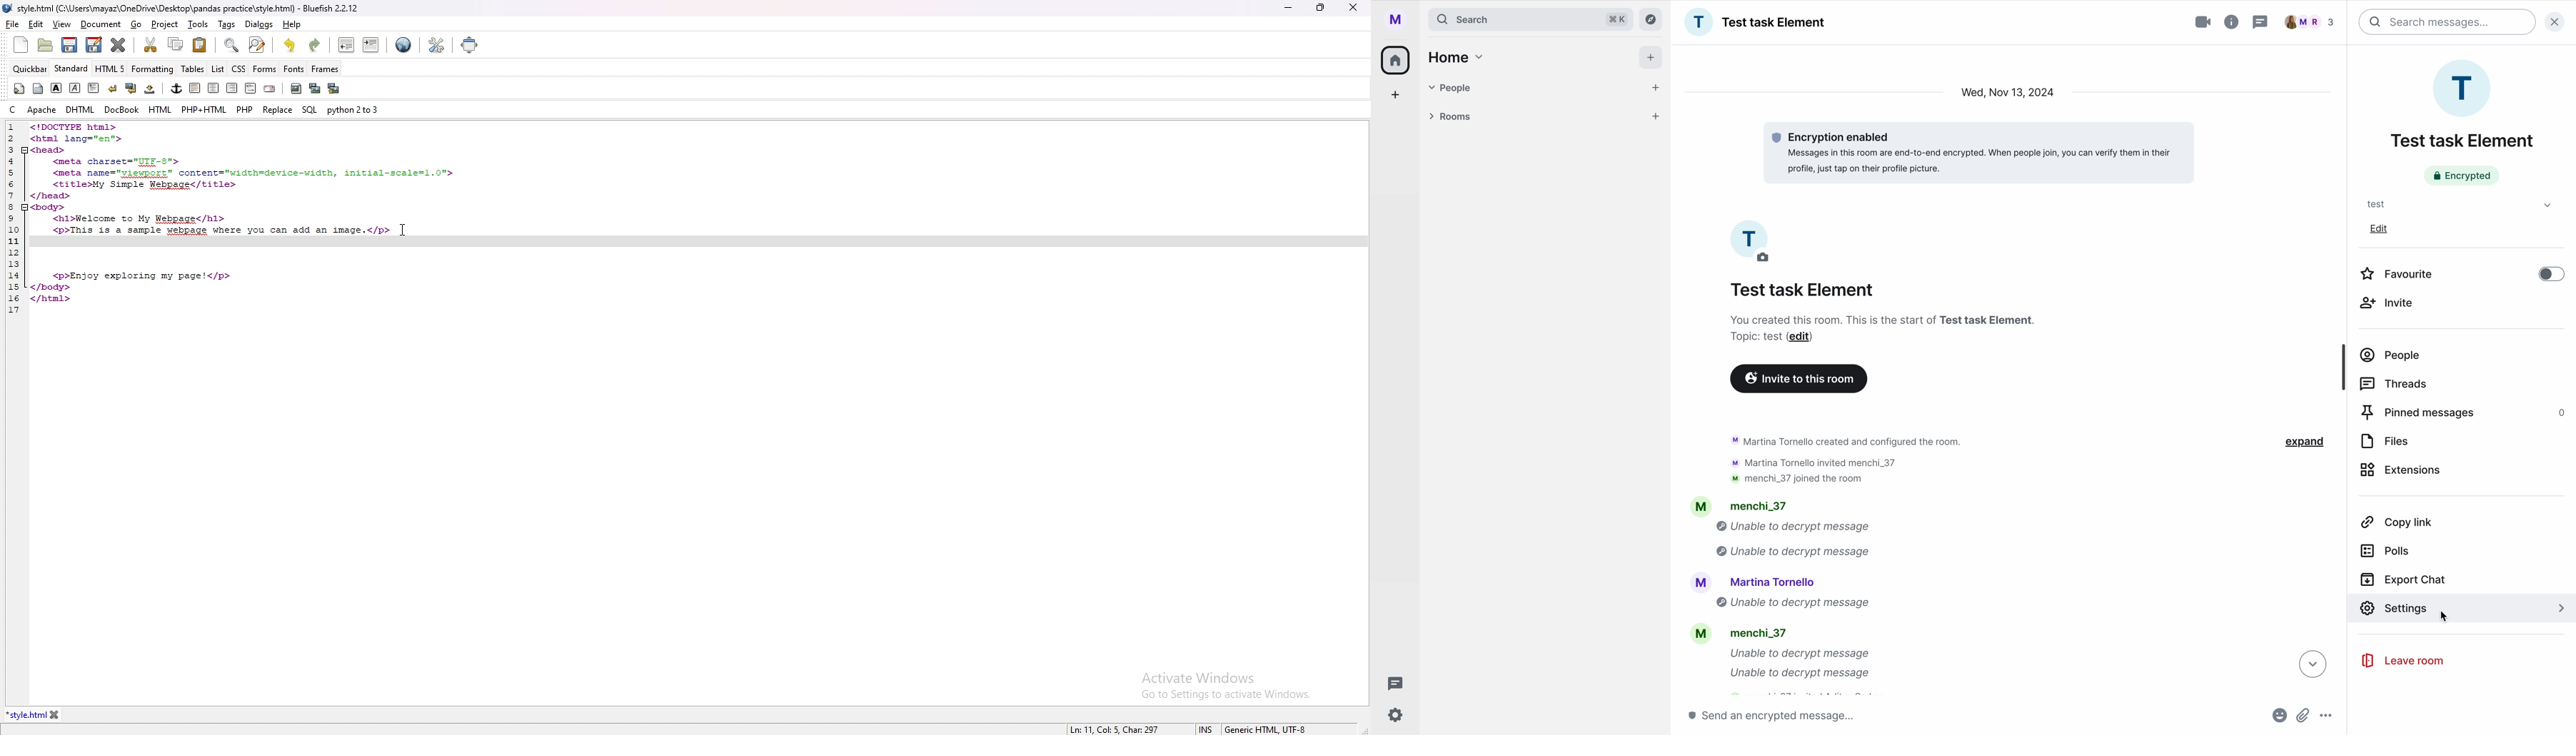  Describe the element at coordinates (251, 88) in the screenshot. I see `html comment` at that location.